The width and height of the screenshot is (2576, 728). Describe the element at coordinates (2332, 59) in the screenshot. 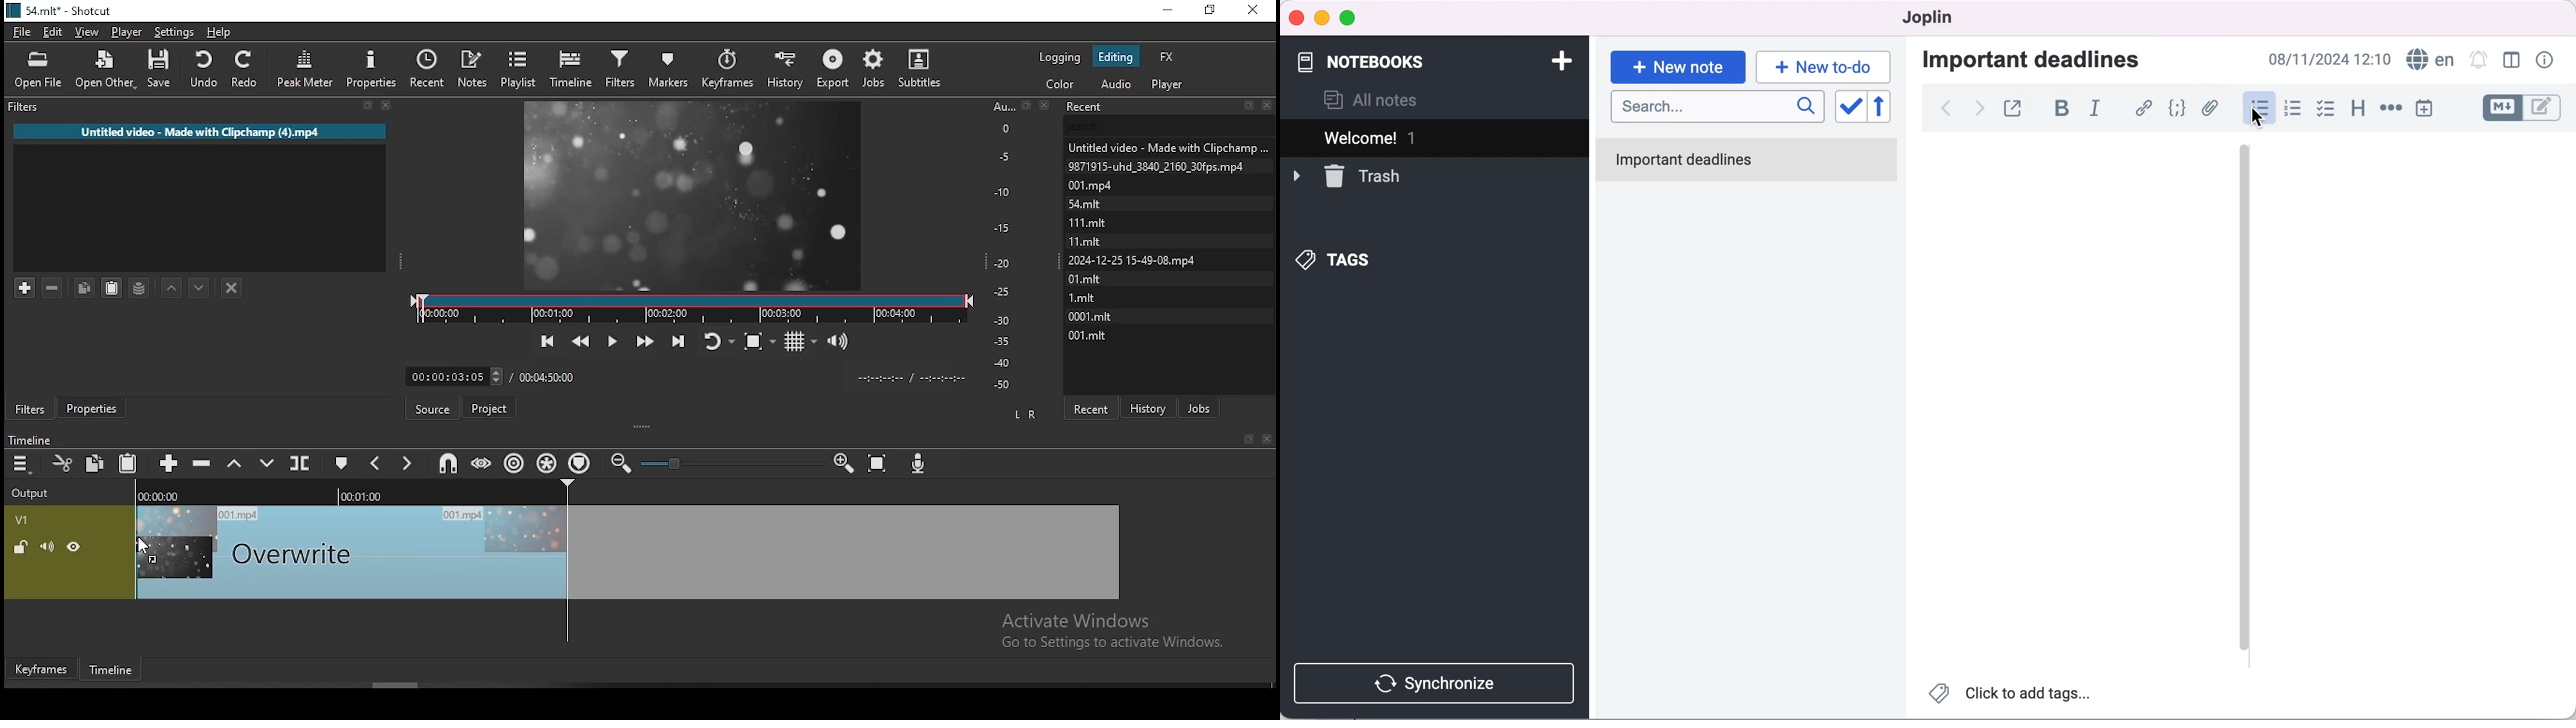

I see `time and date` at that location.